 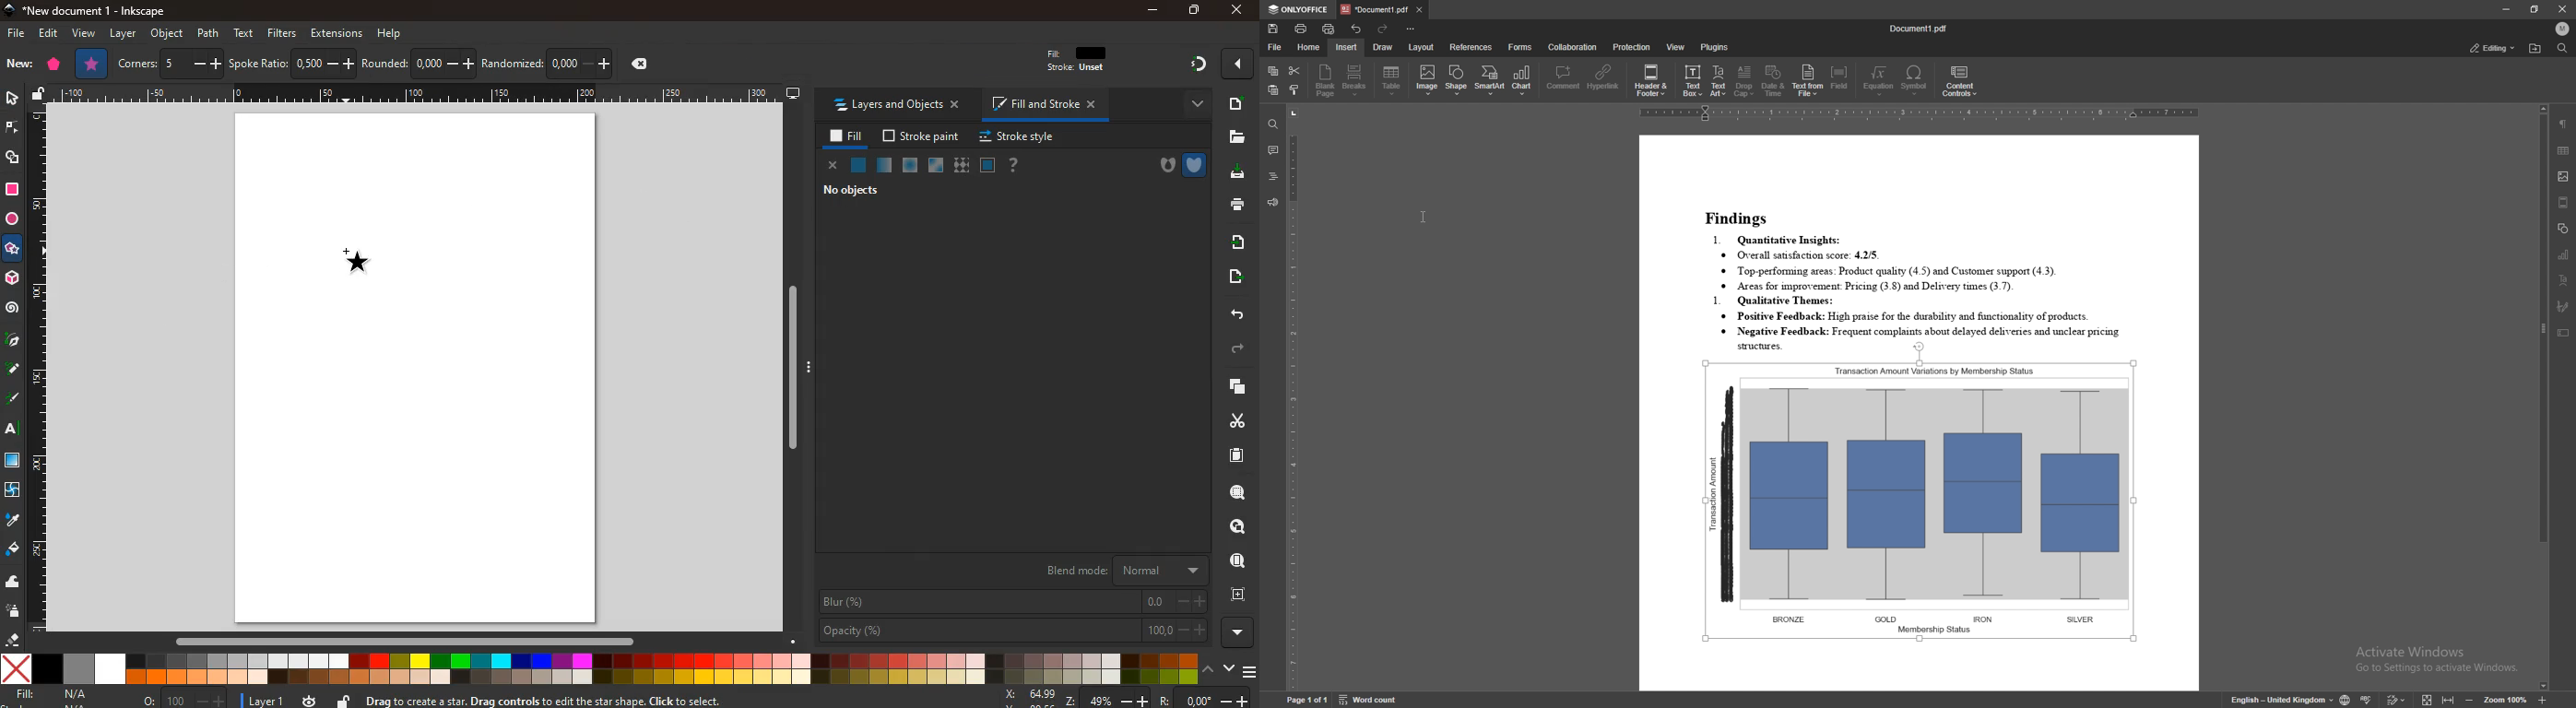 I want to click on write, so click(x=13, y=370).